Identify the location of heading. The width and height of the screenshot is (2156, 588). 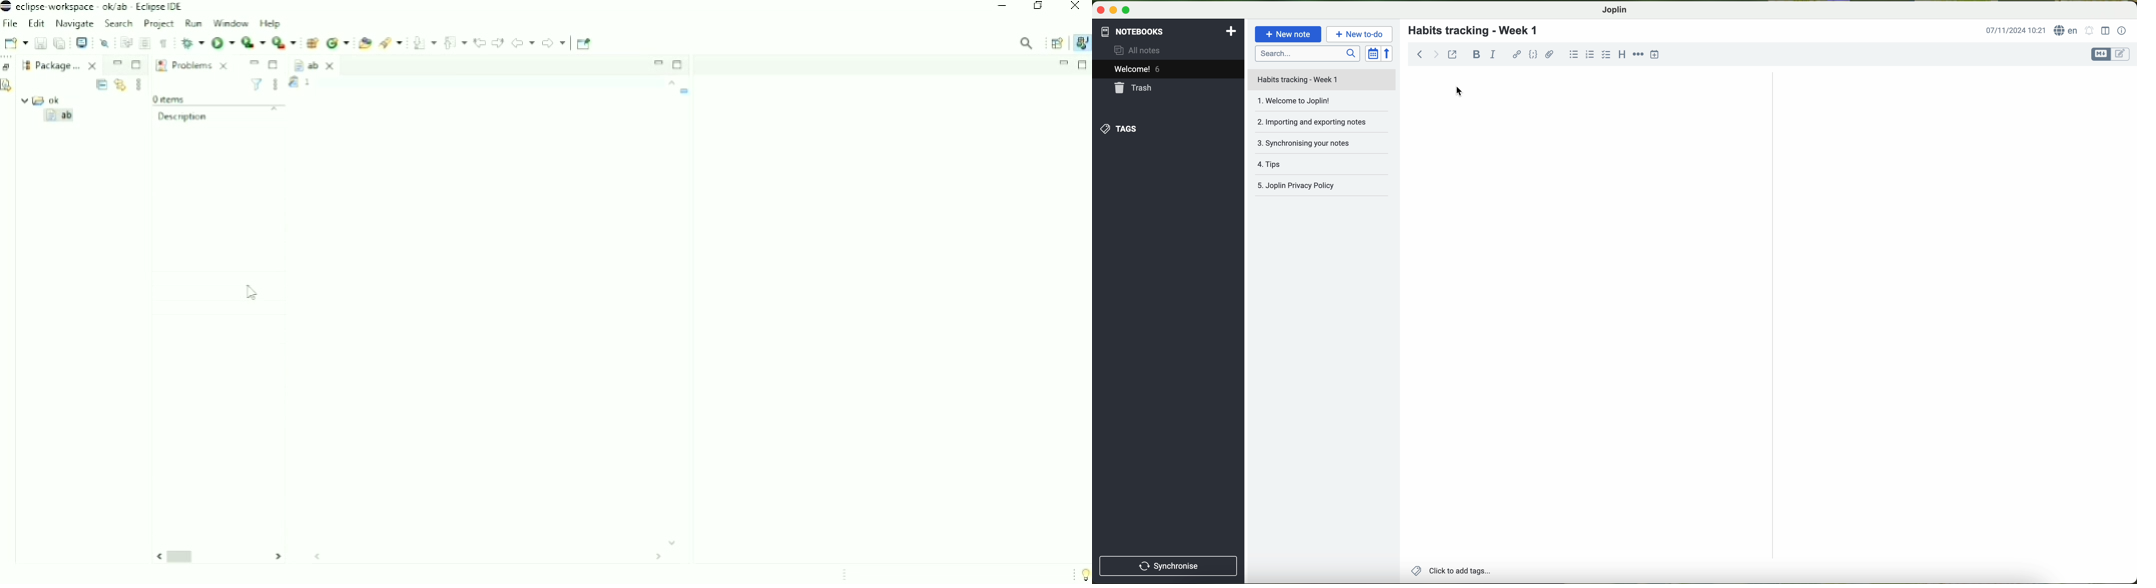
(1622, 54).